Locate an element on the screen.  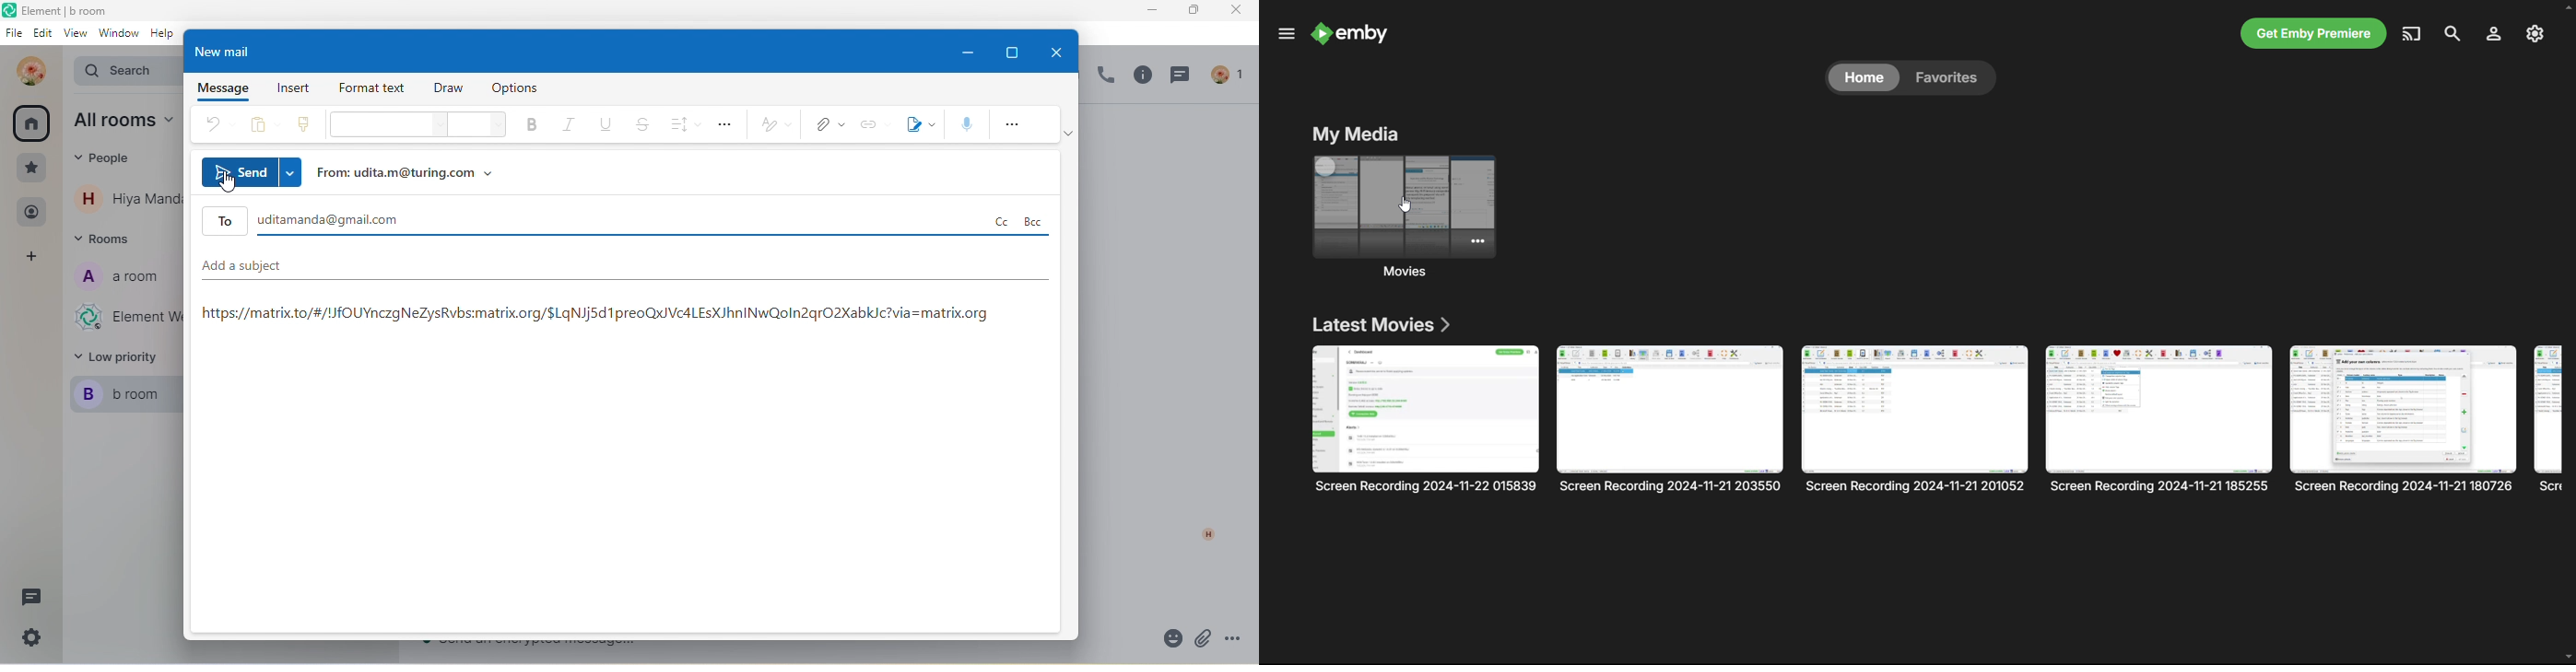
thread is located at coordinates (1184, 78).